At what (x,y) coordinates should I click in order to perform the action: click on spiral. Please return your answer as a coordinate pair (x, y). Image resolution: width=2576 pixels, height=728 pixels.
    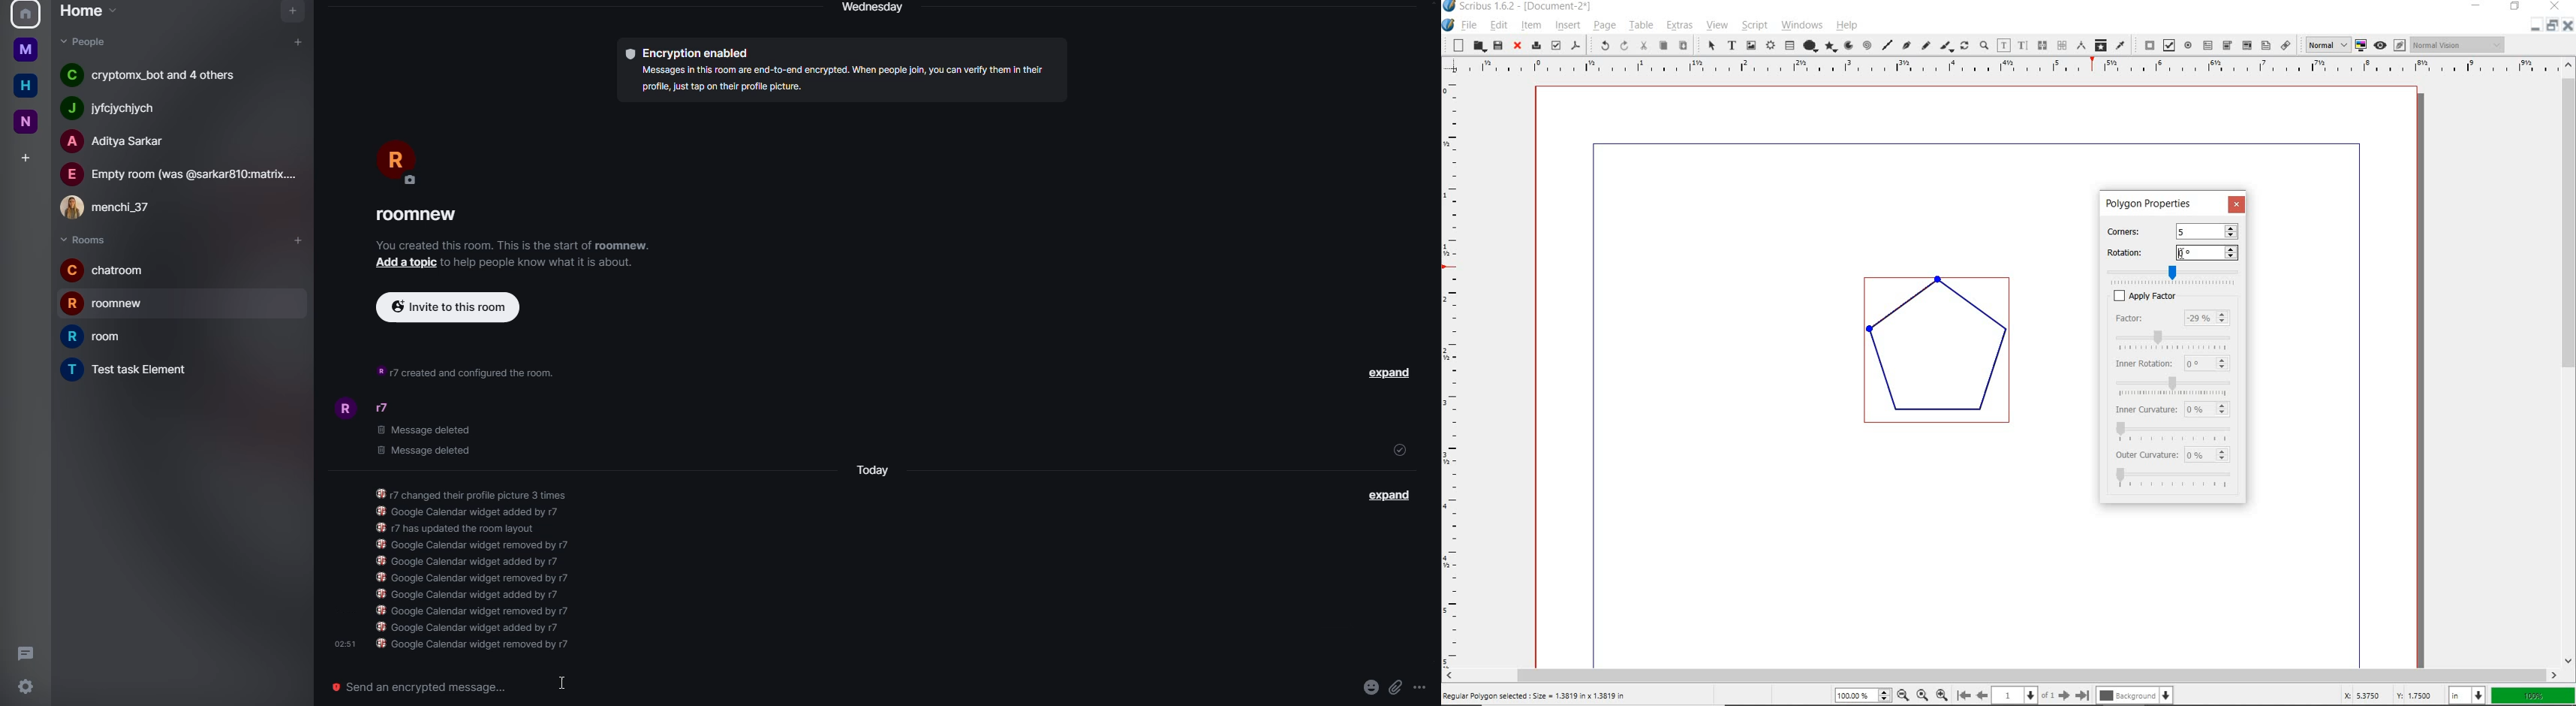
    Looking at the image, I should click on (1868, 43).